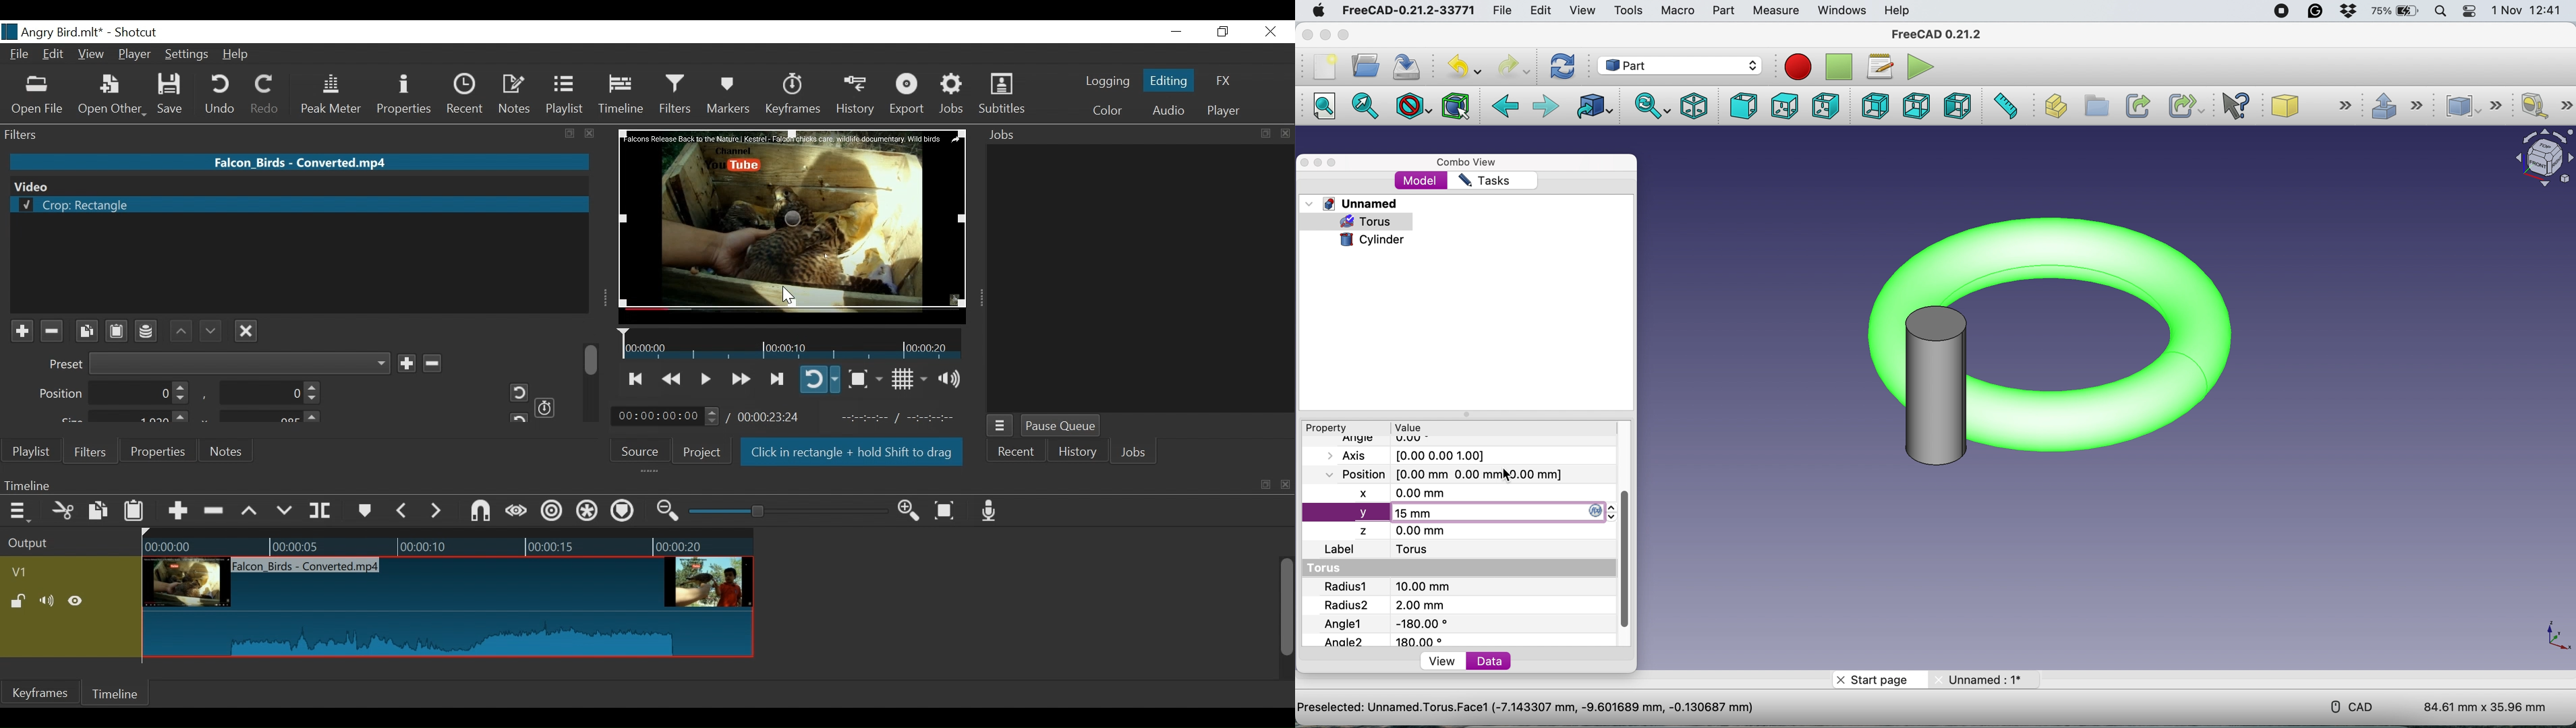 Image resolution: width=2576 pixels, height=728 pixels. I want to click on Properties, so click(406, 96).